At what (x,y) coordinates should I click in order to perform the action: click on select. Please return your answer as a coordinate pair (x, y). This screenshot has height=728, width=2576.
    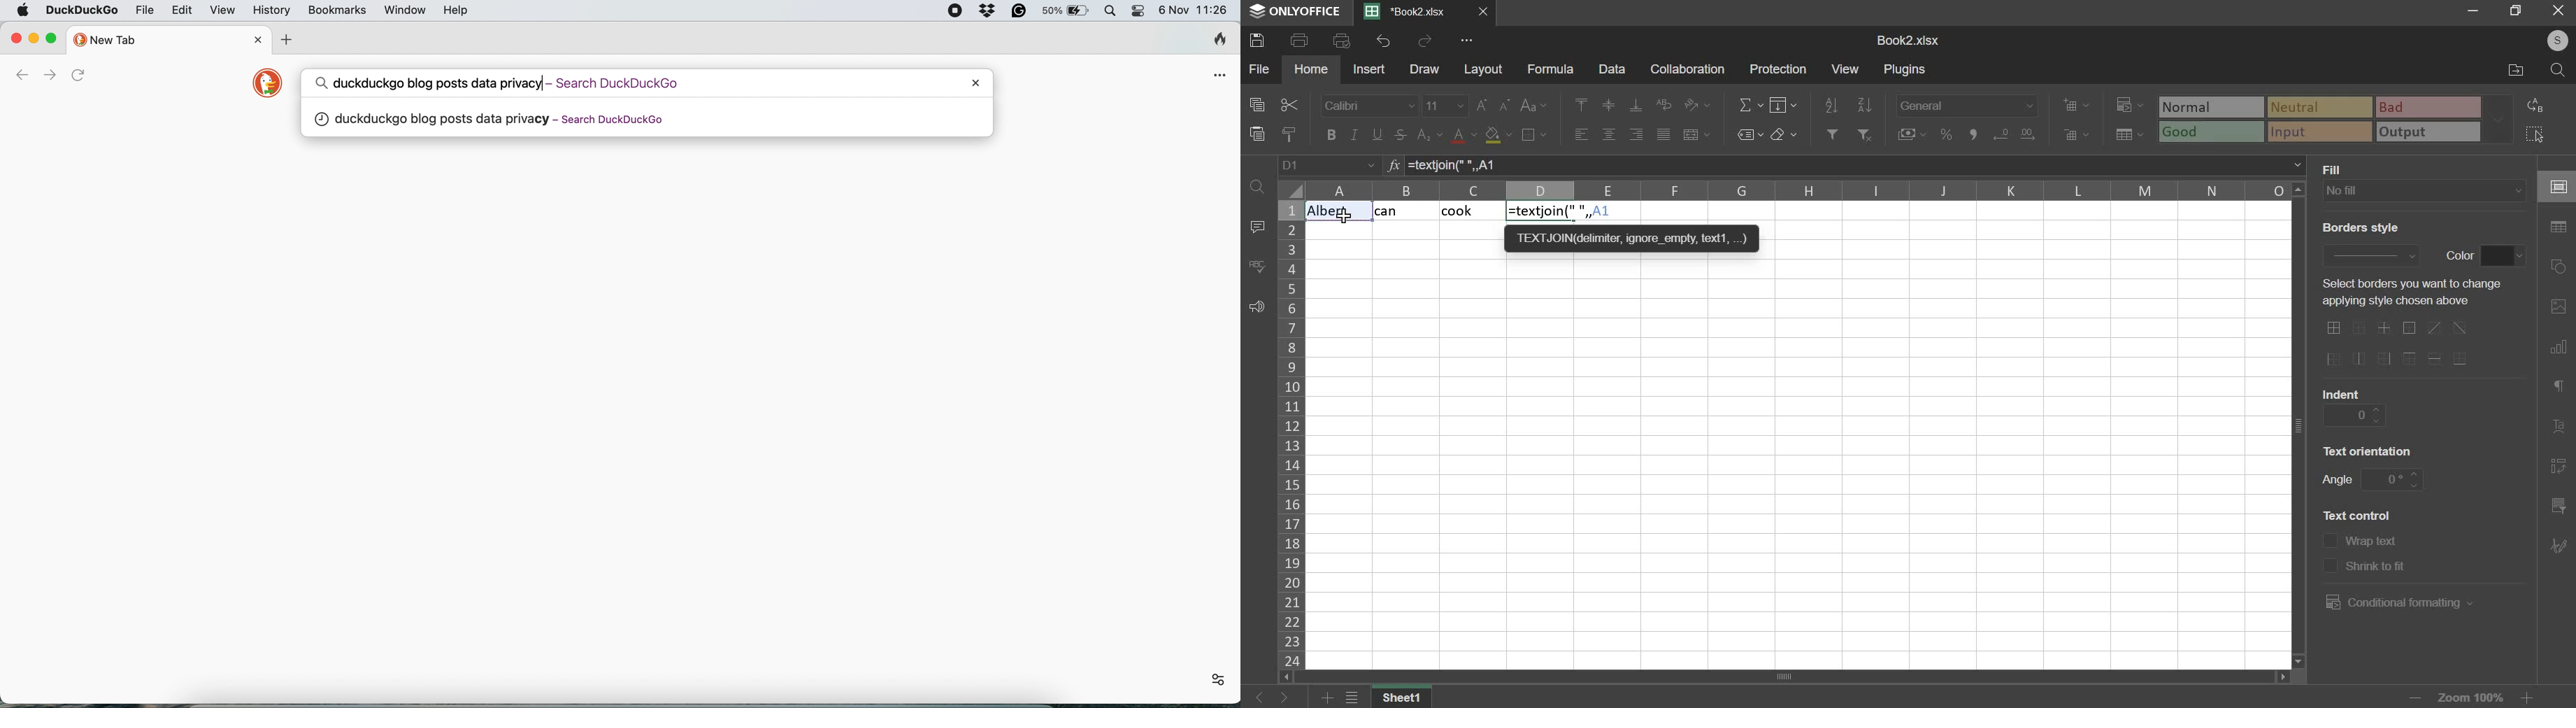
    Looking at the image, I should click on (2542, 134).